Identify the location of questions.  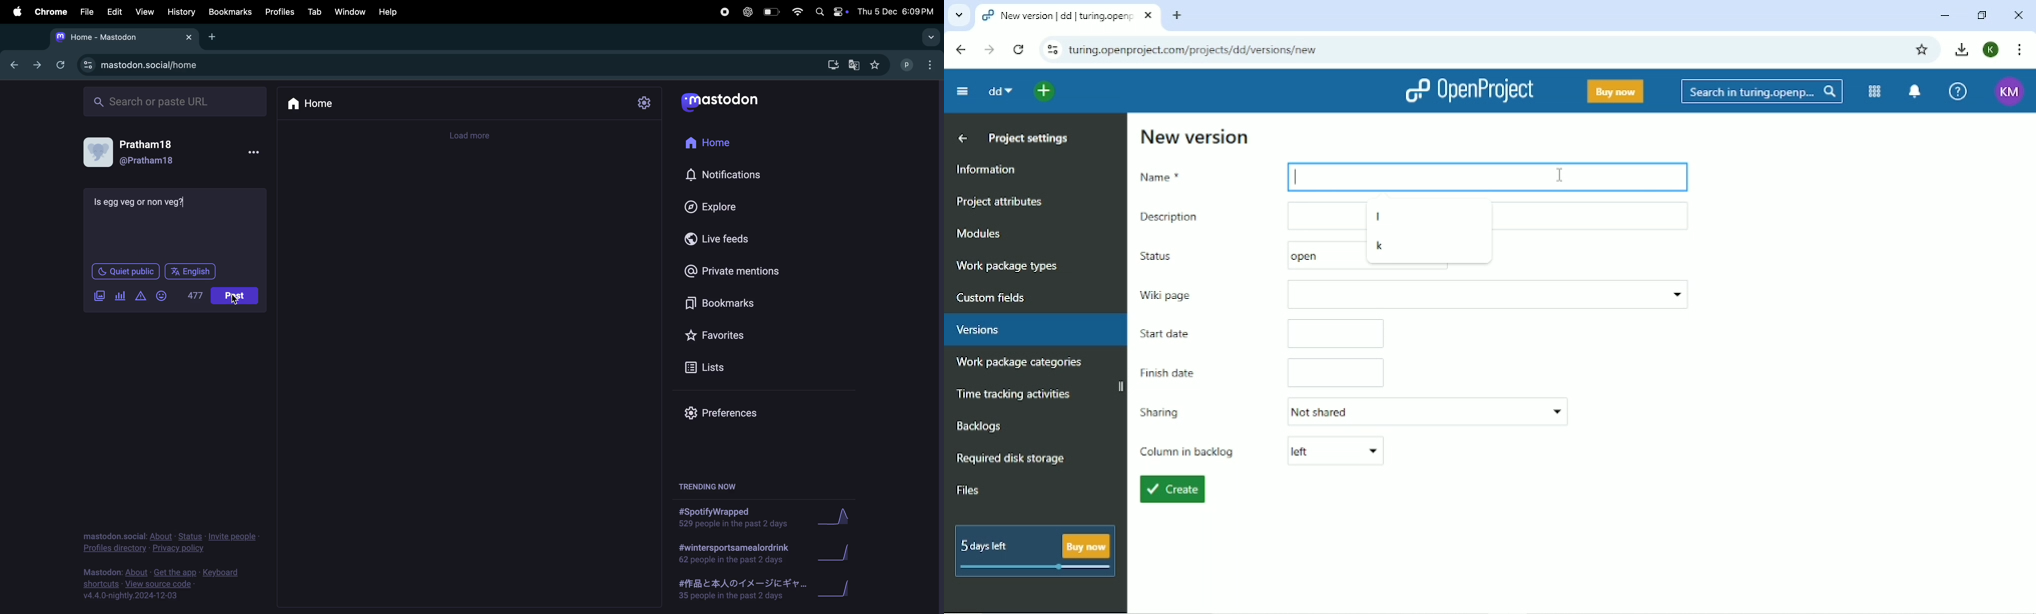
(141, 202).